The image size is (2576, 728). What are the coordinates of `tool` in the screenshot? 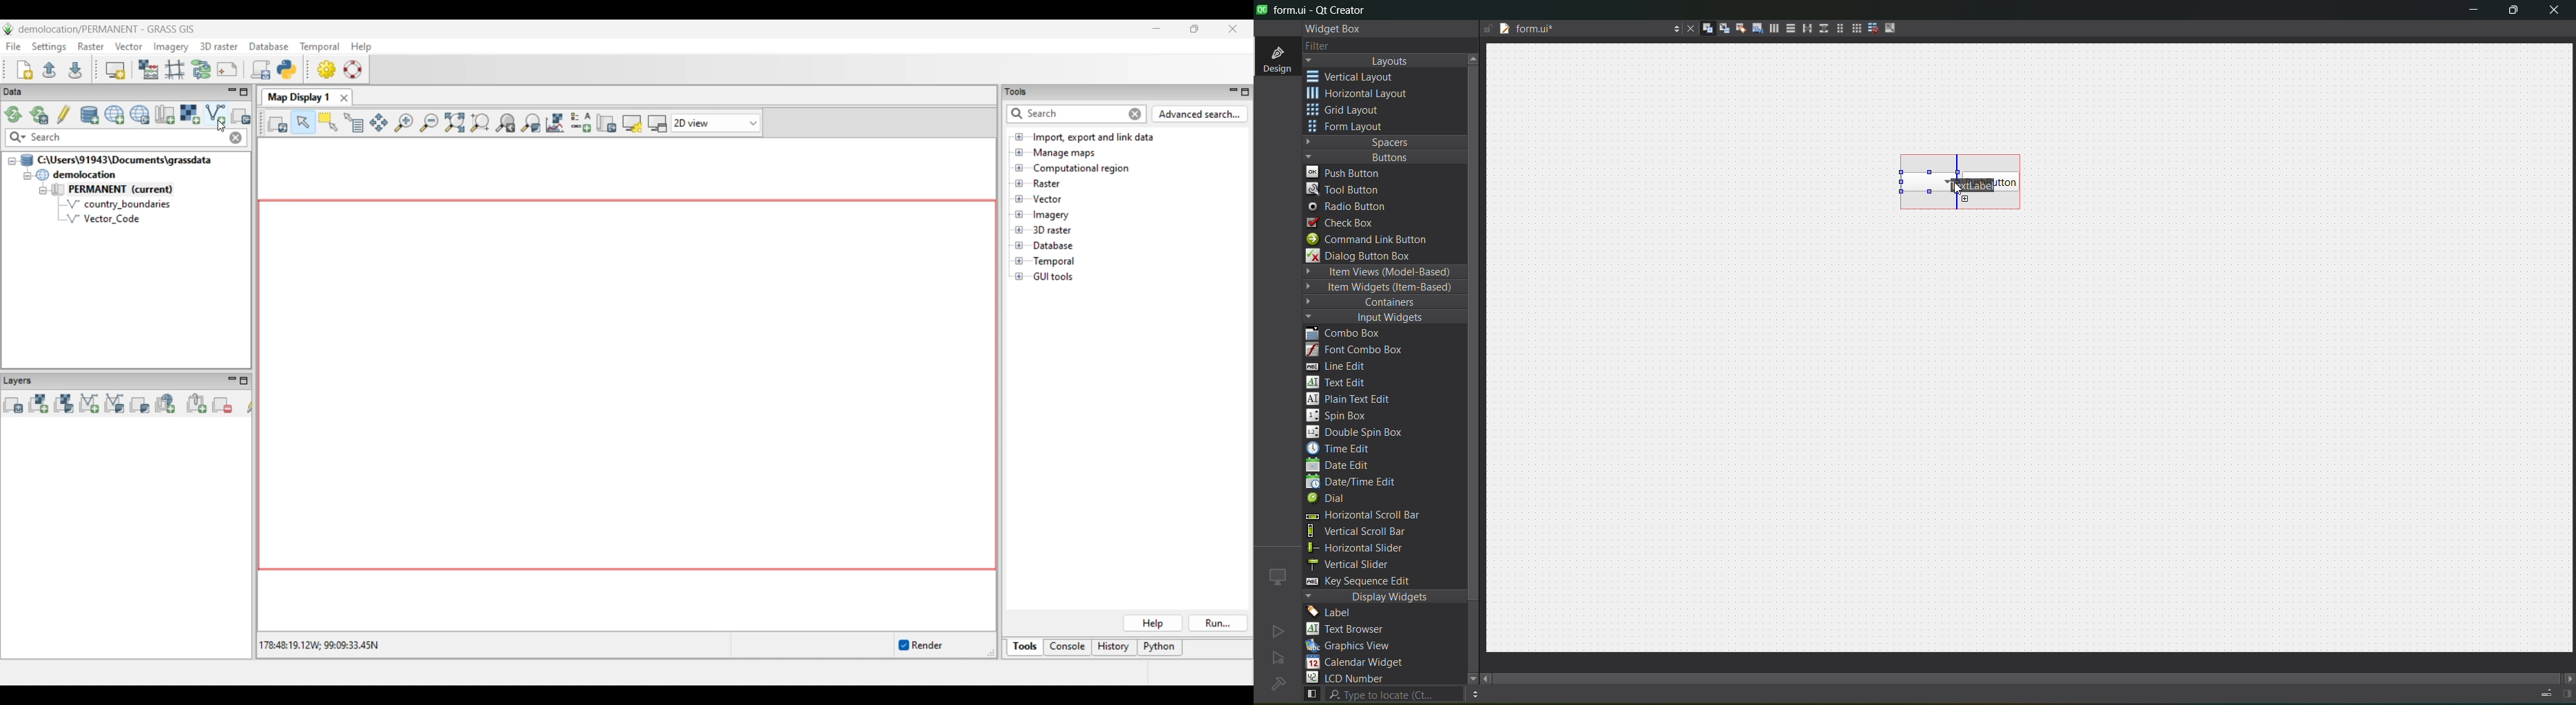 It's located at (1346, 189).